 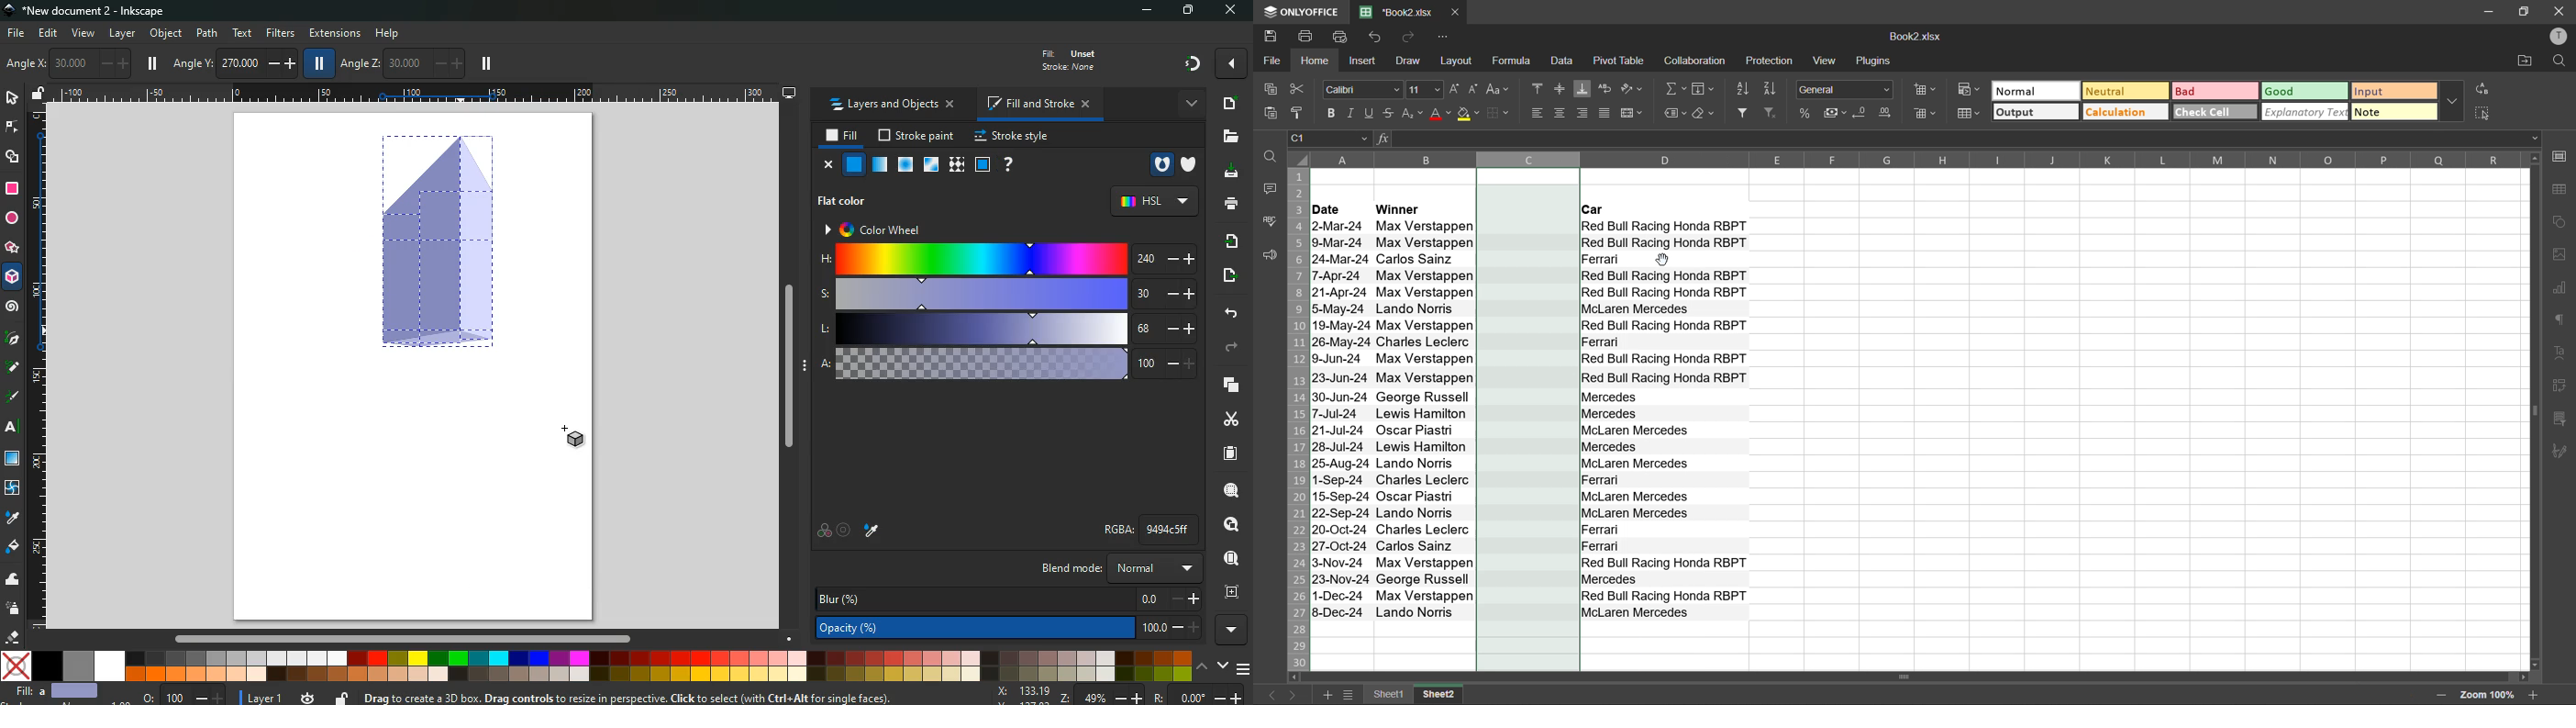 I want to click on table, so click(x=2559, y=190).